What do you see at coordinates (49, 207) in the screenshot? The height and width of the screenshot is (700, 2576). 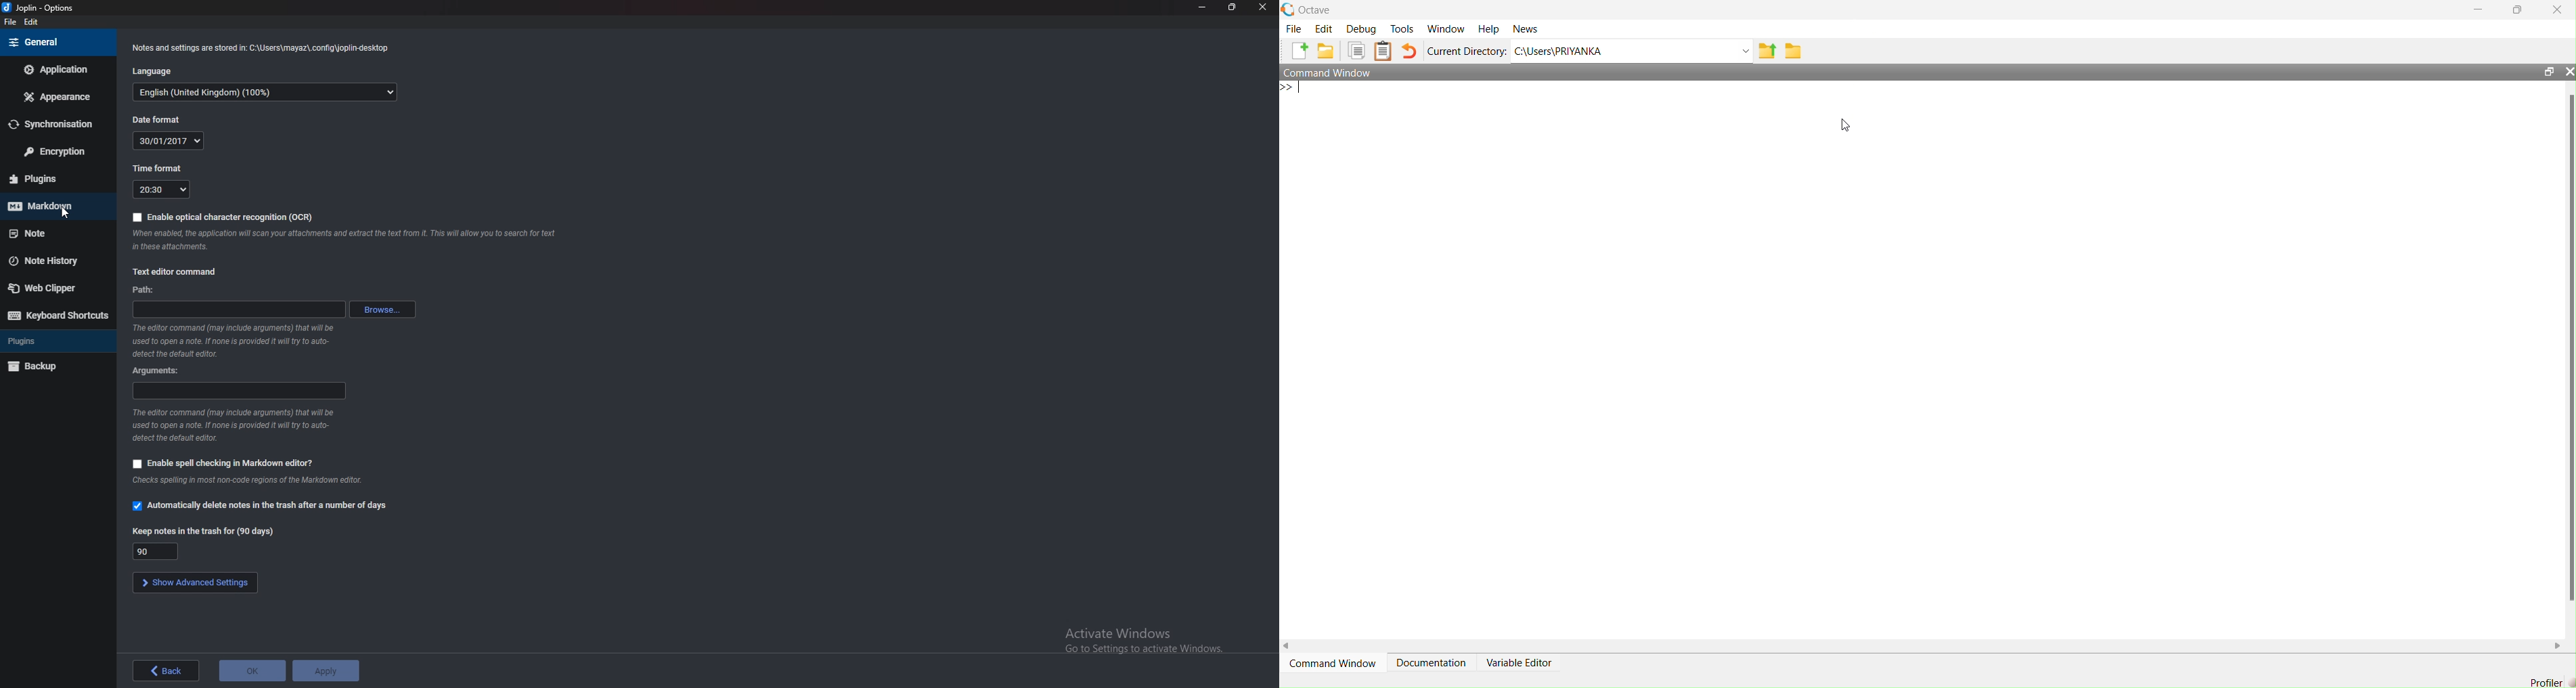 I see `Mark down` at bounding box center [49, 207].